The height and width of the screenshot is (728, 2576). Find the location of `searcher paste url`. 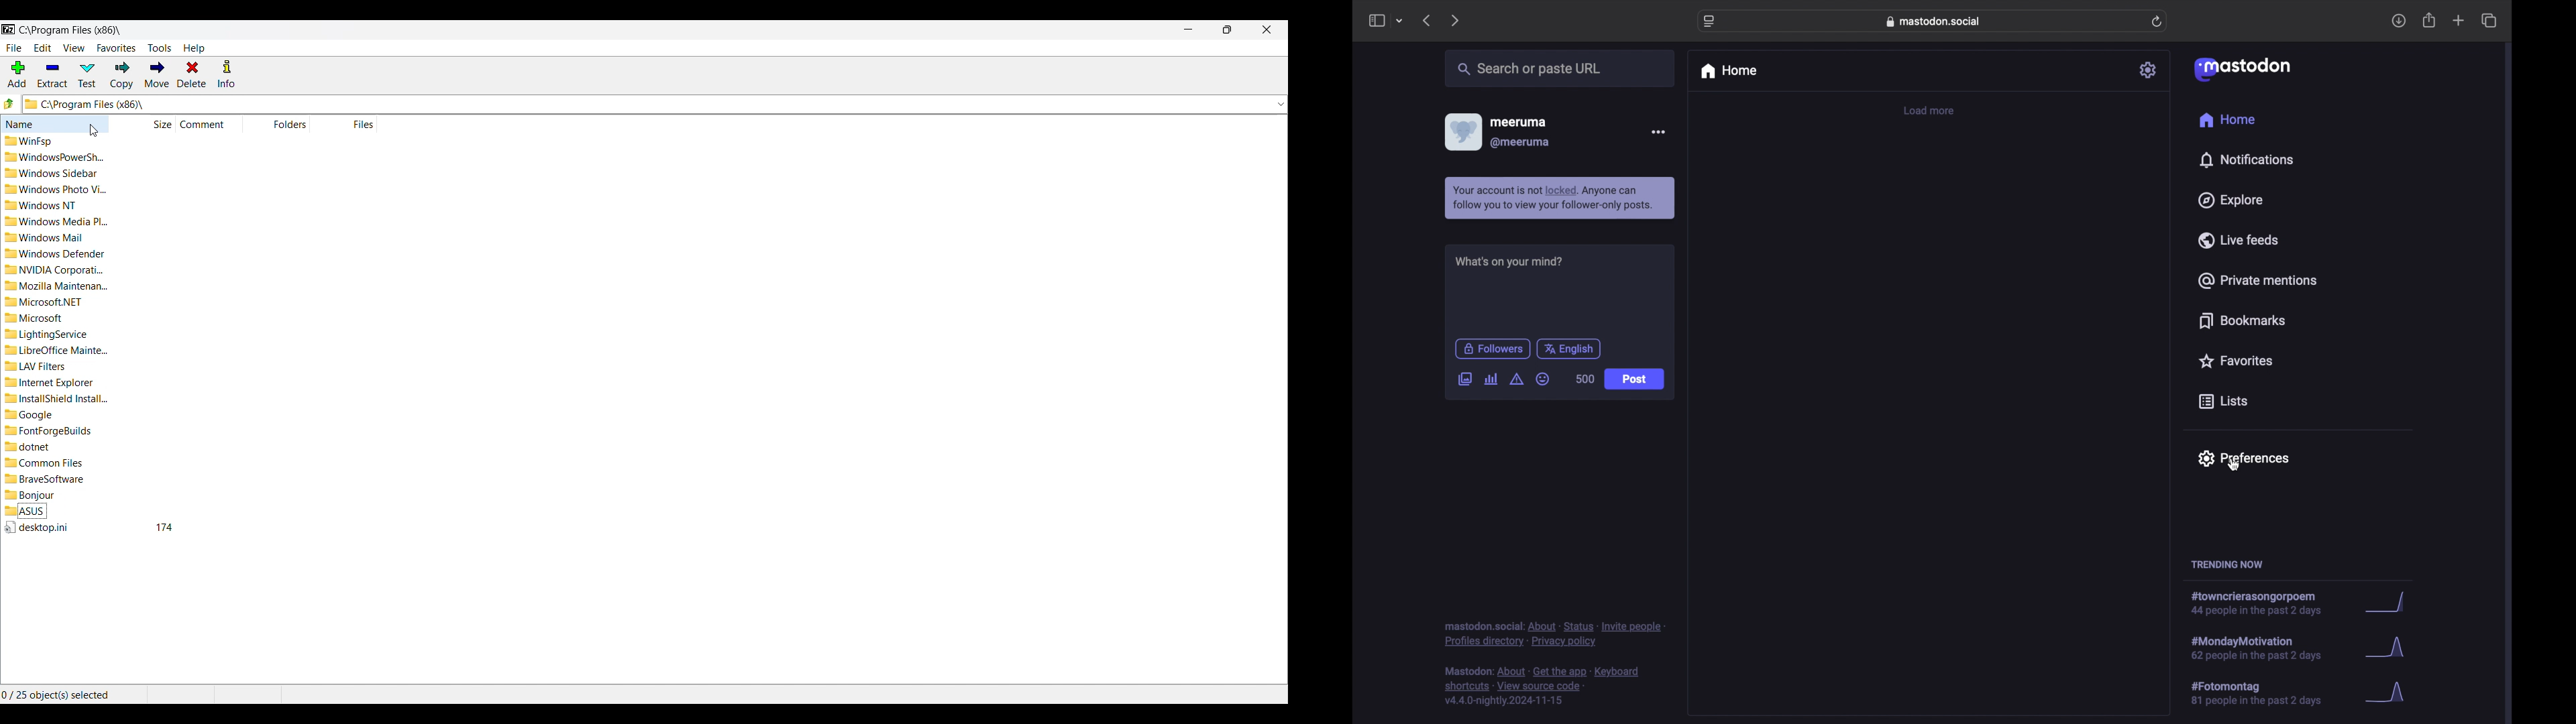

searcher paste url is located at coordinates (1529, 69).